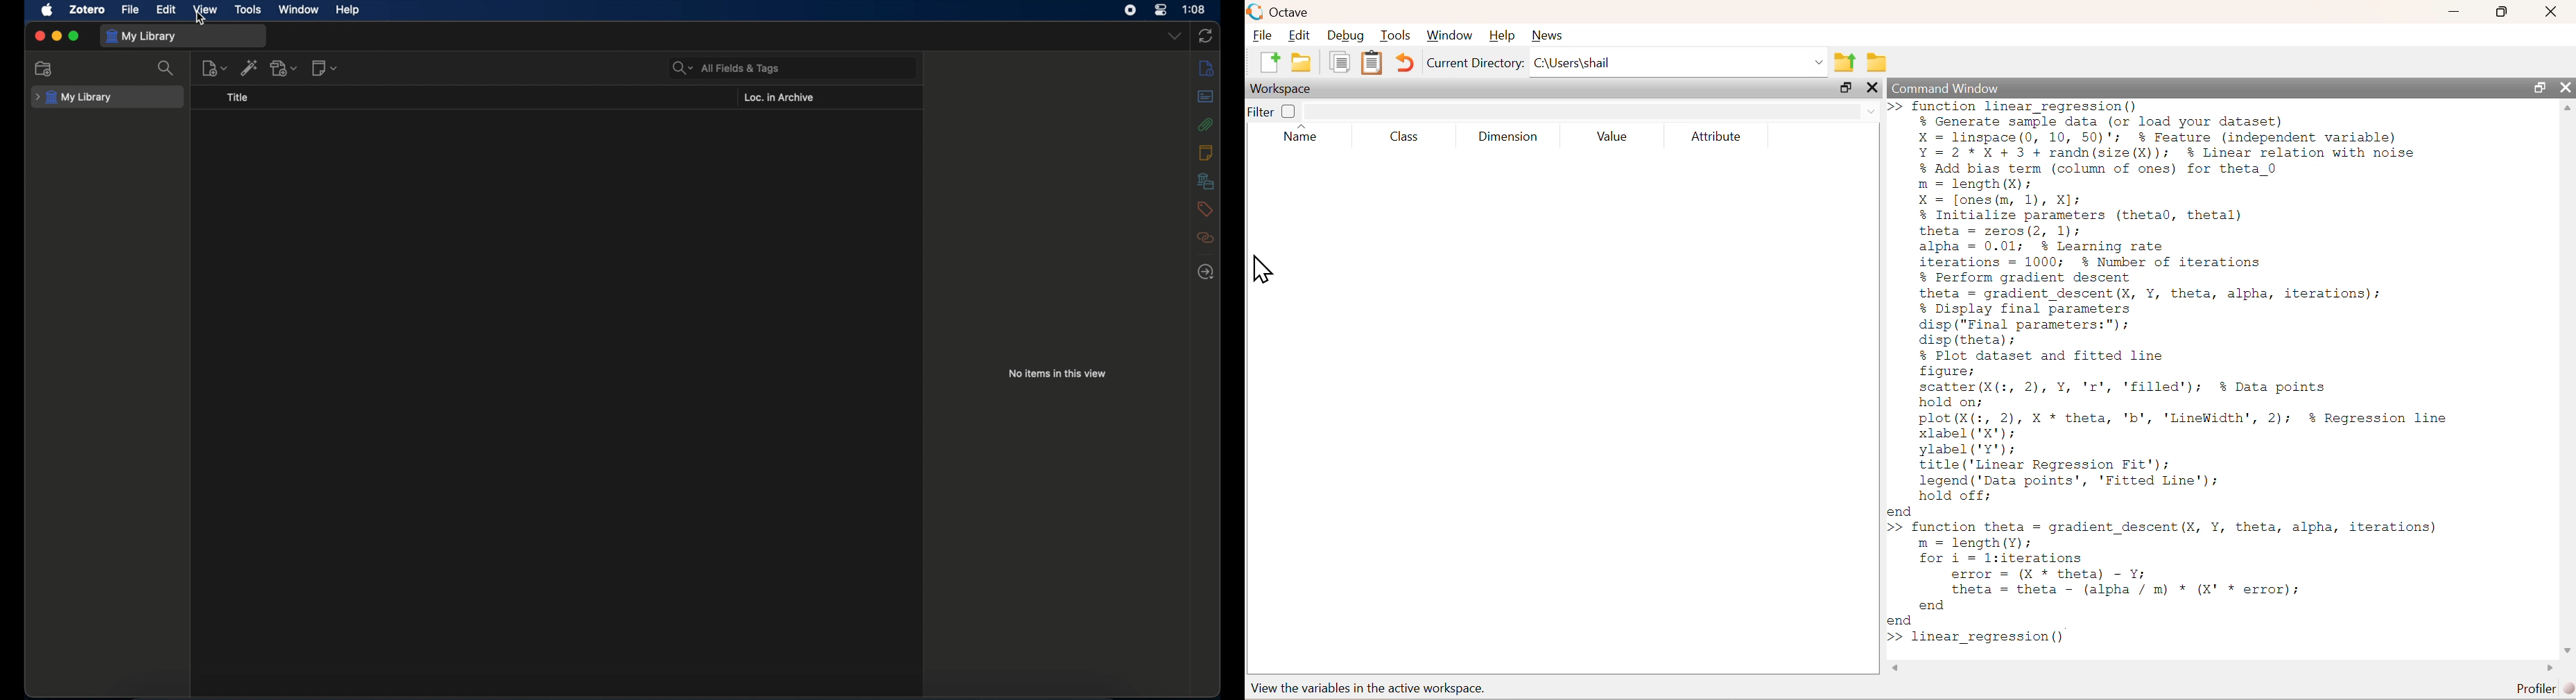 This screenshot has height=700, width=2576. I want to click on minimize, so click(2453, 13).